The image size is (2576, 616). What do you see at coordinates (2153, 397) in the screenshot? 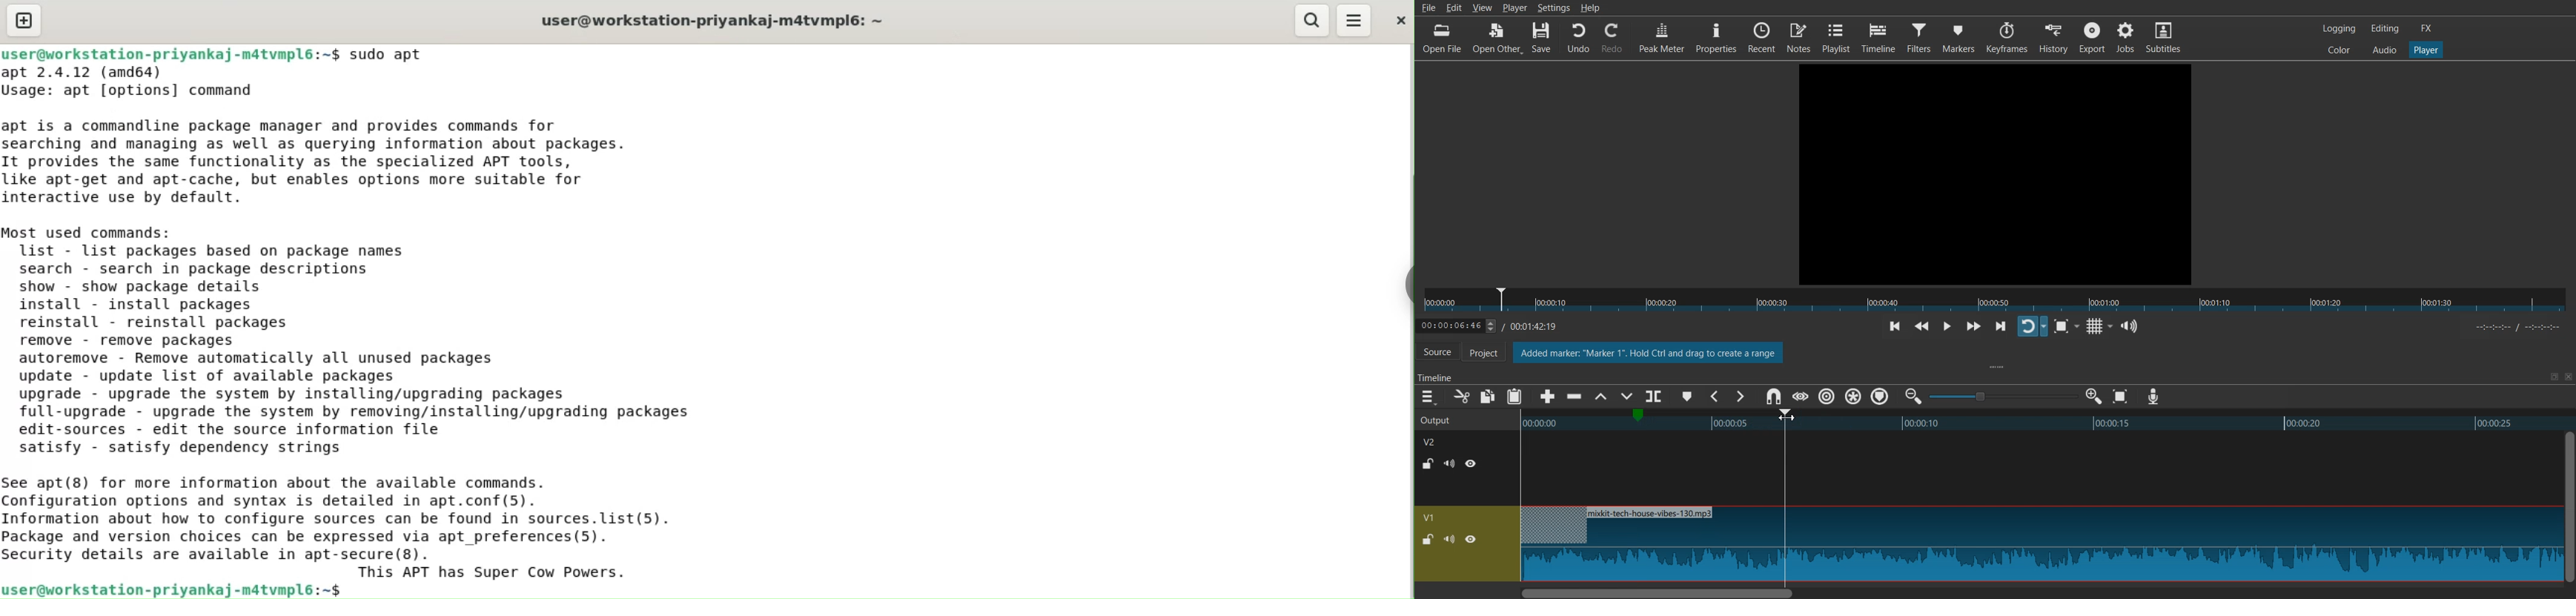
I see `Record audio` at bounding box center [2153, 397].